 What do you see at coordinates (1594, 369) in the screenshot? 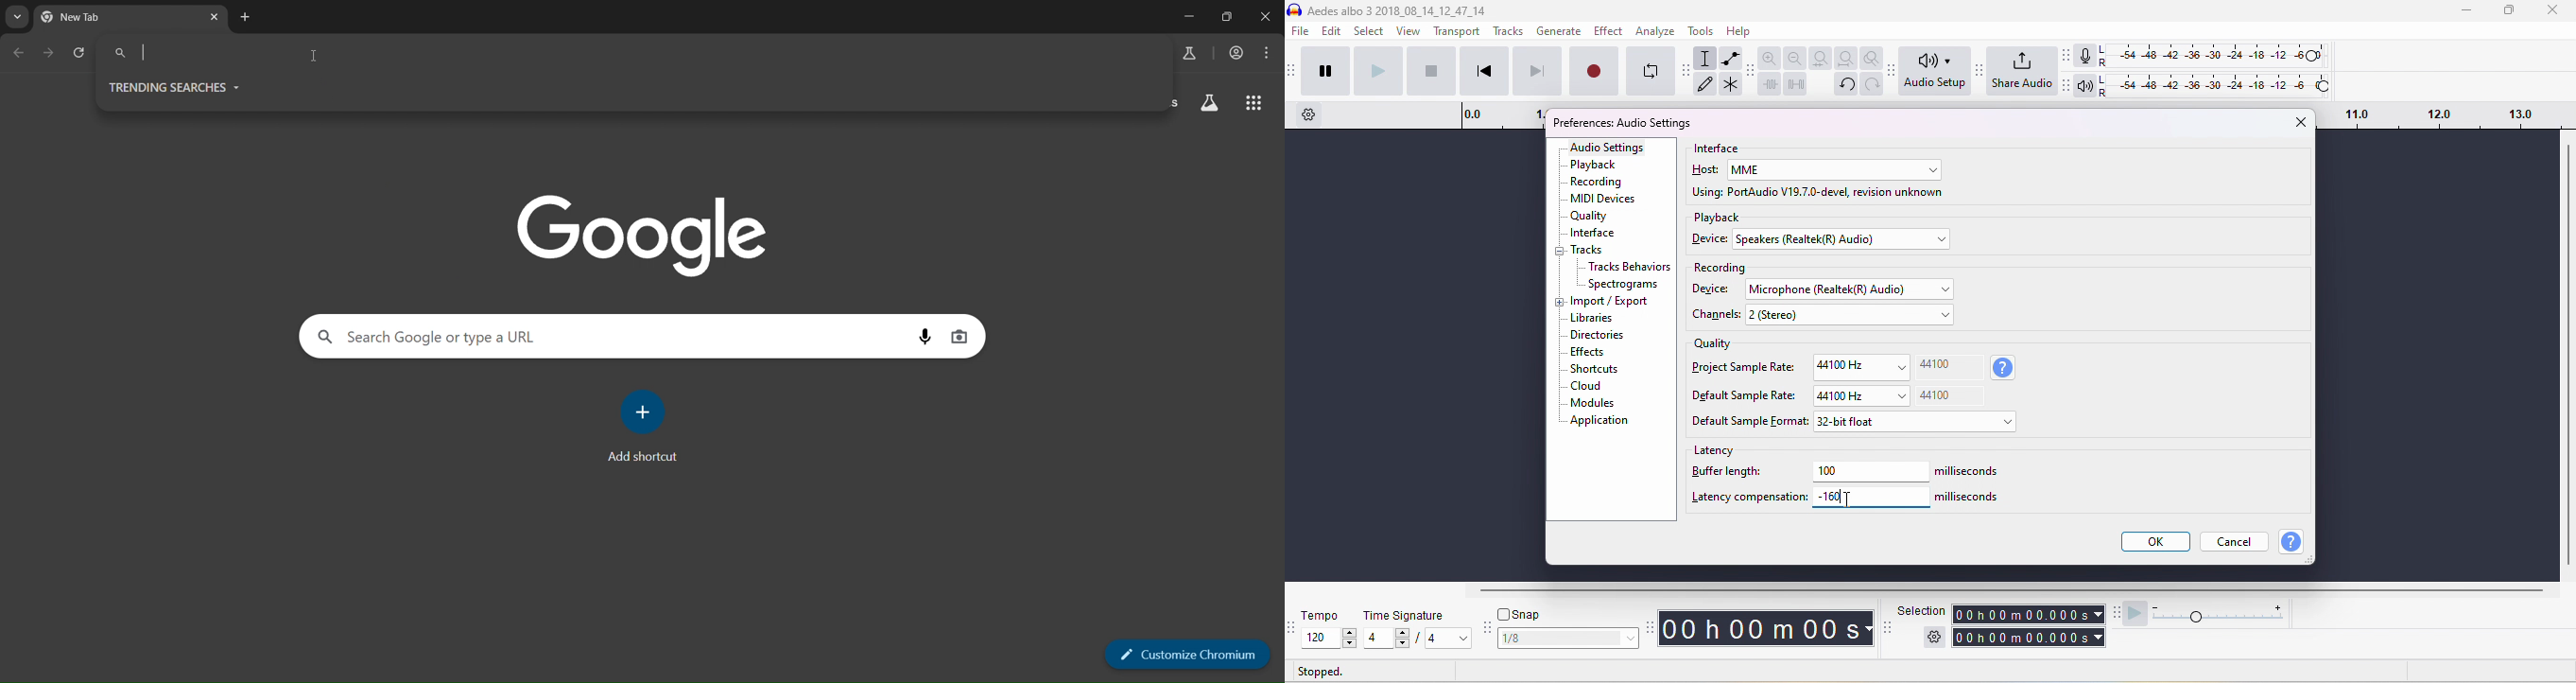
I see `shortcuts` at bounding box center [1594, 369].